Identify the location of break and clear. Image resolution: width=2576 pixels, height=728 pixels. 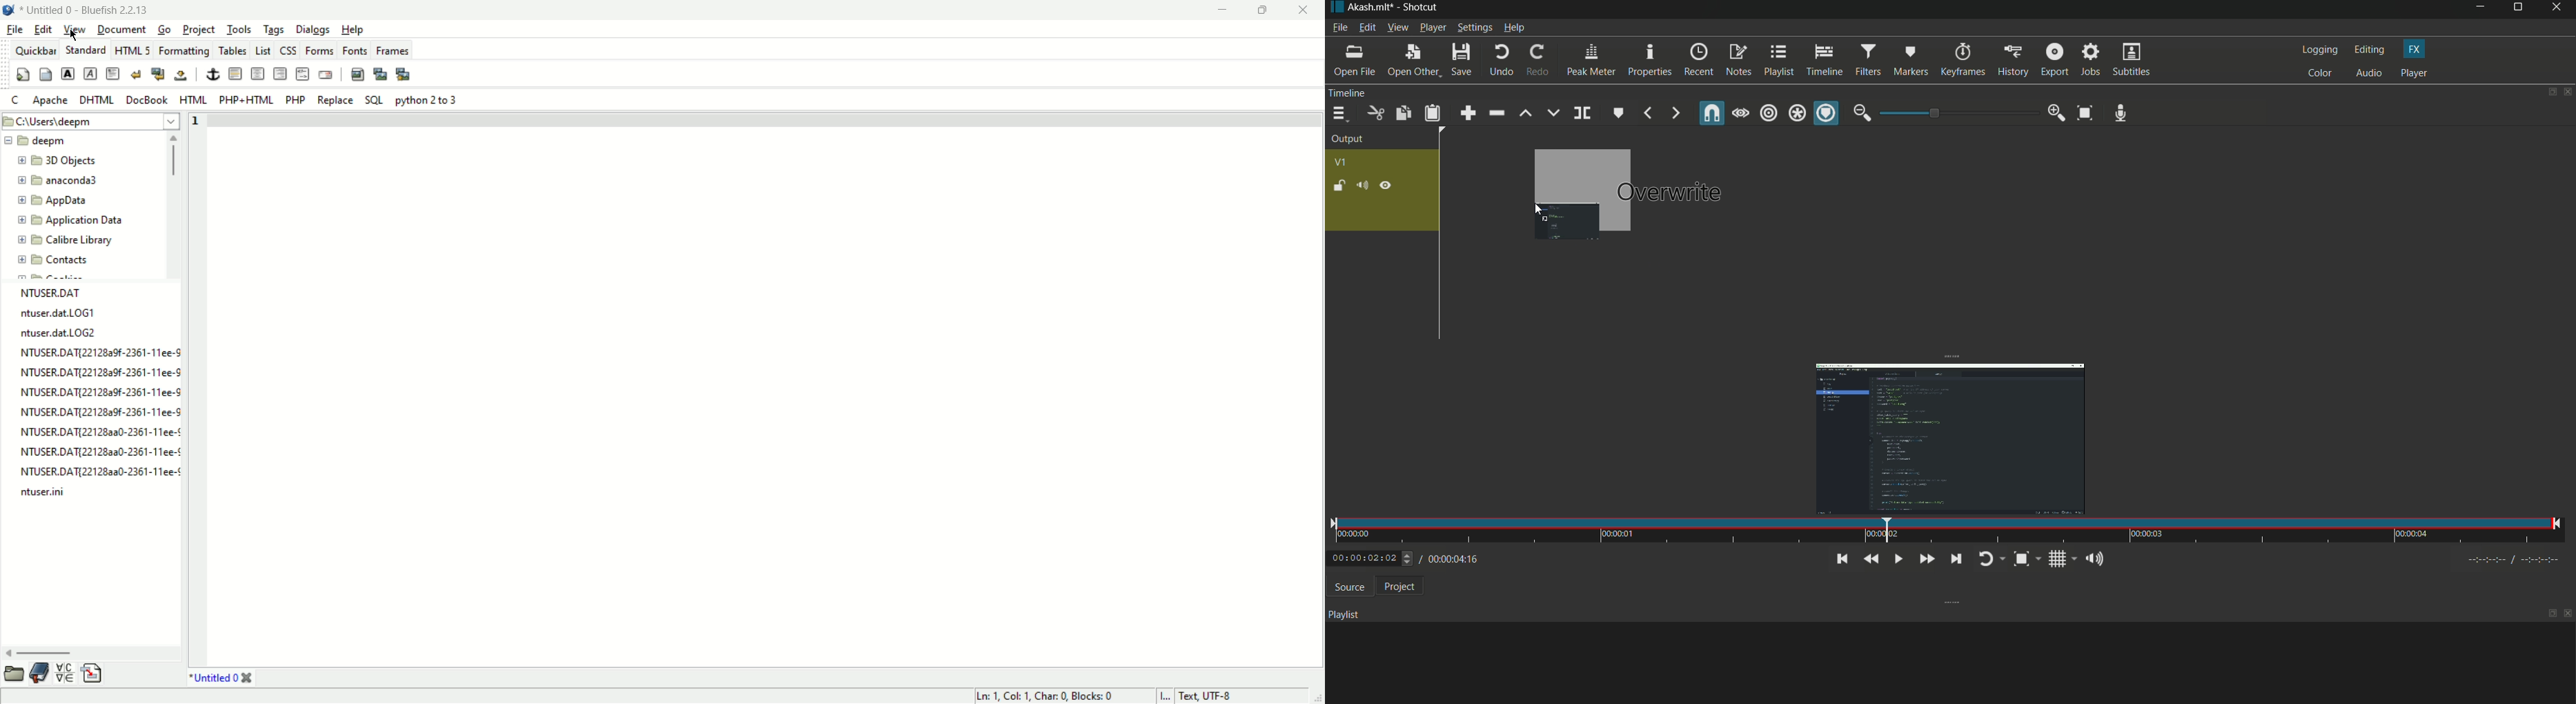
(157, 75).